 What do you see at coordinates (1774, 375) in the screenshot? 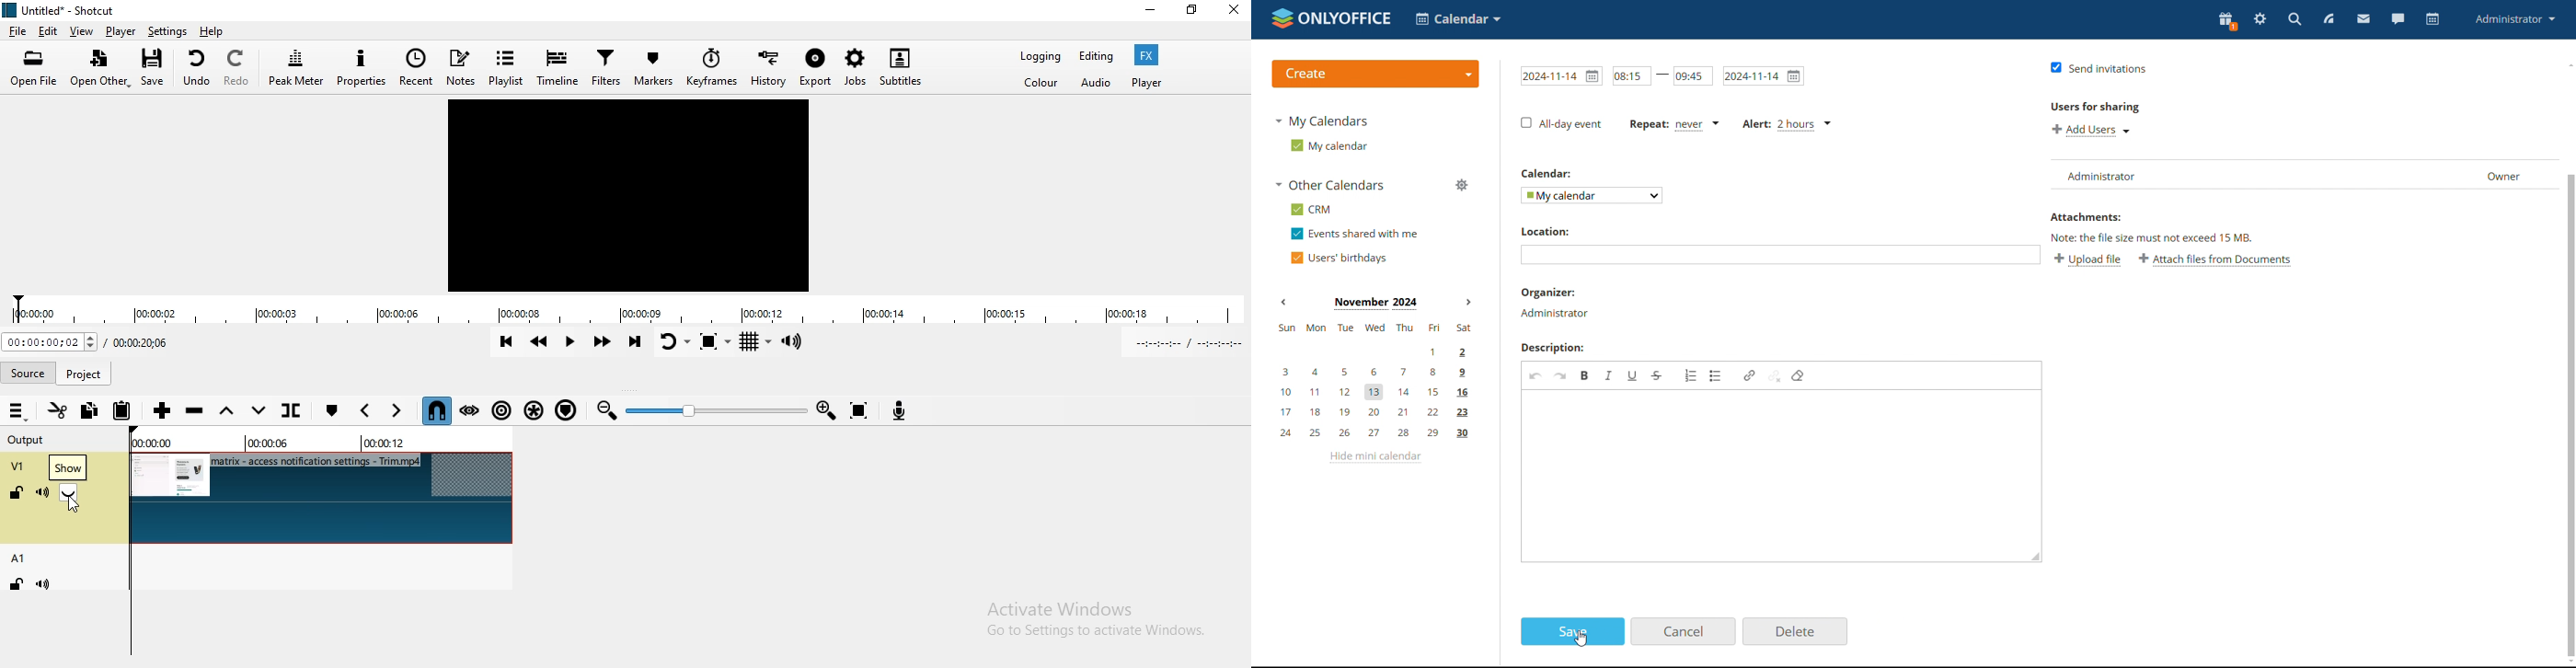
I see `unlink` at bounding box center [1774, 375].